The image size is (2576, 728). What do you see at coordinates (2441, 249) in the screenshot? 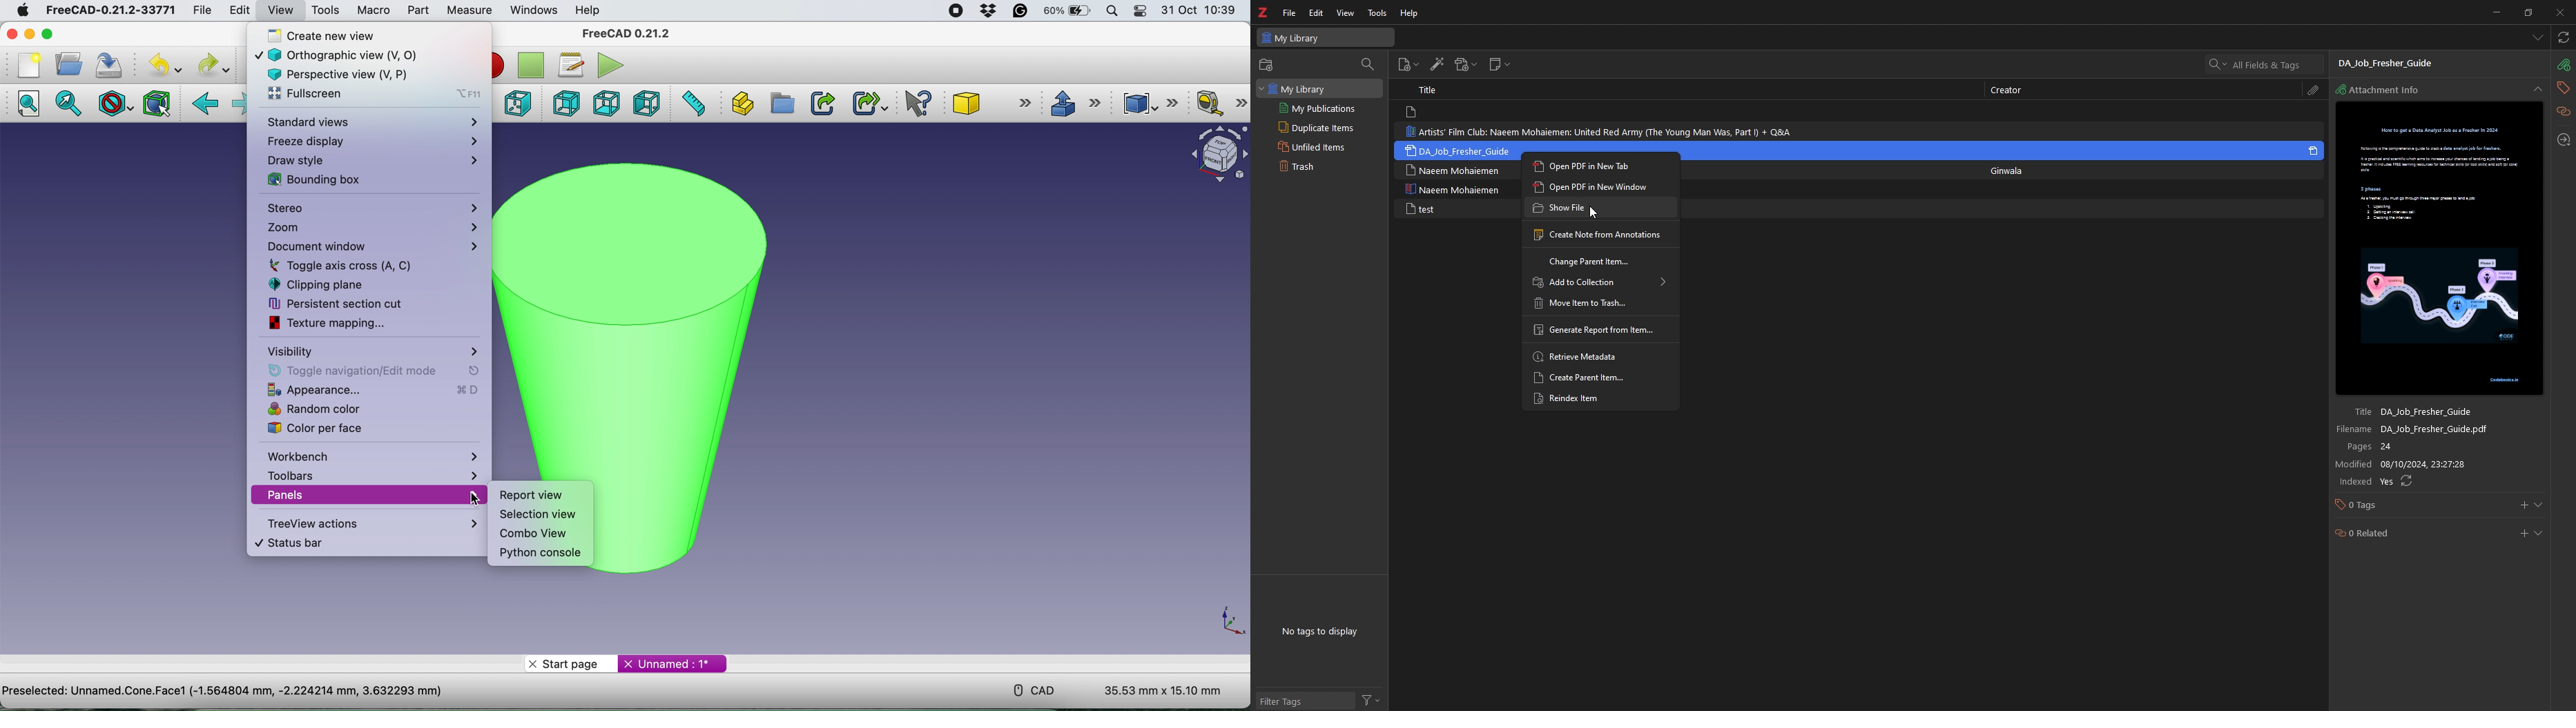
I see `file preview` at bounding box center [2441, 249].